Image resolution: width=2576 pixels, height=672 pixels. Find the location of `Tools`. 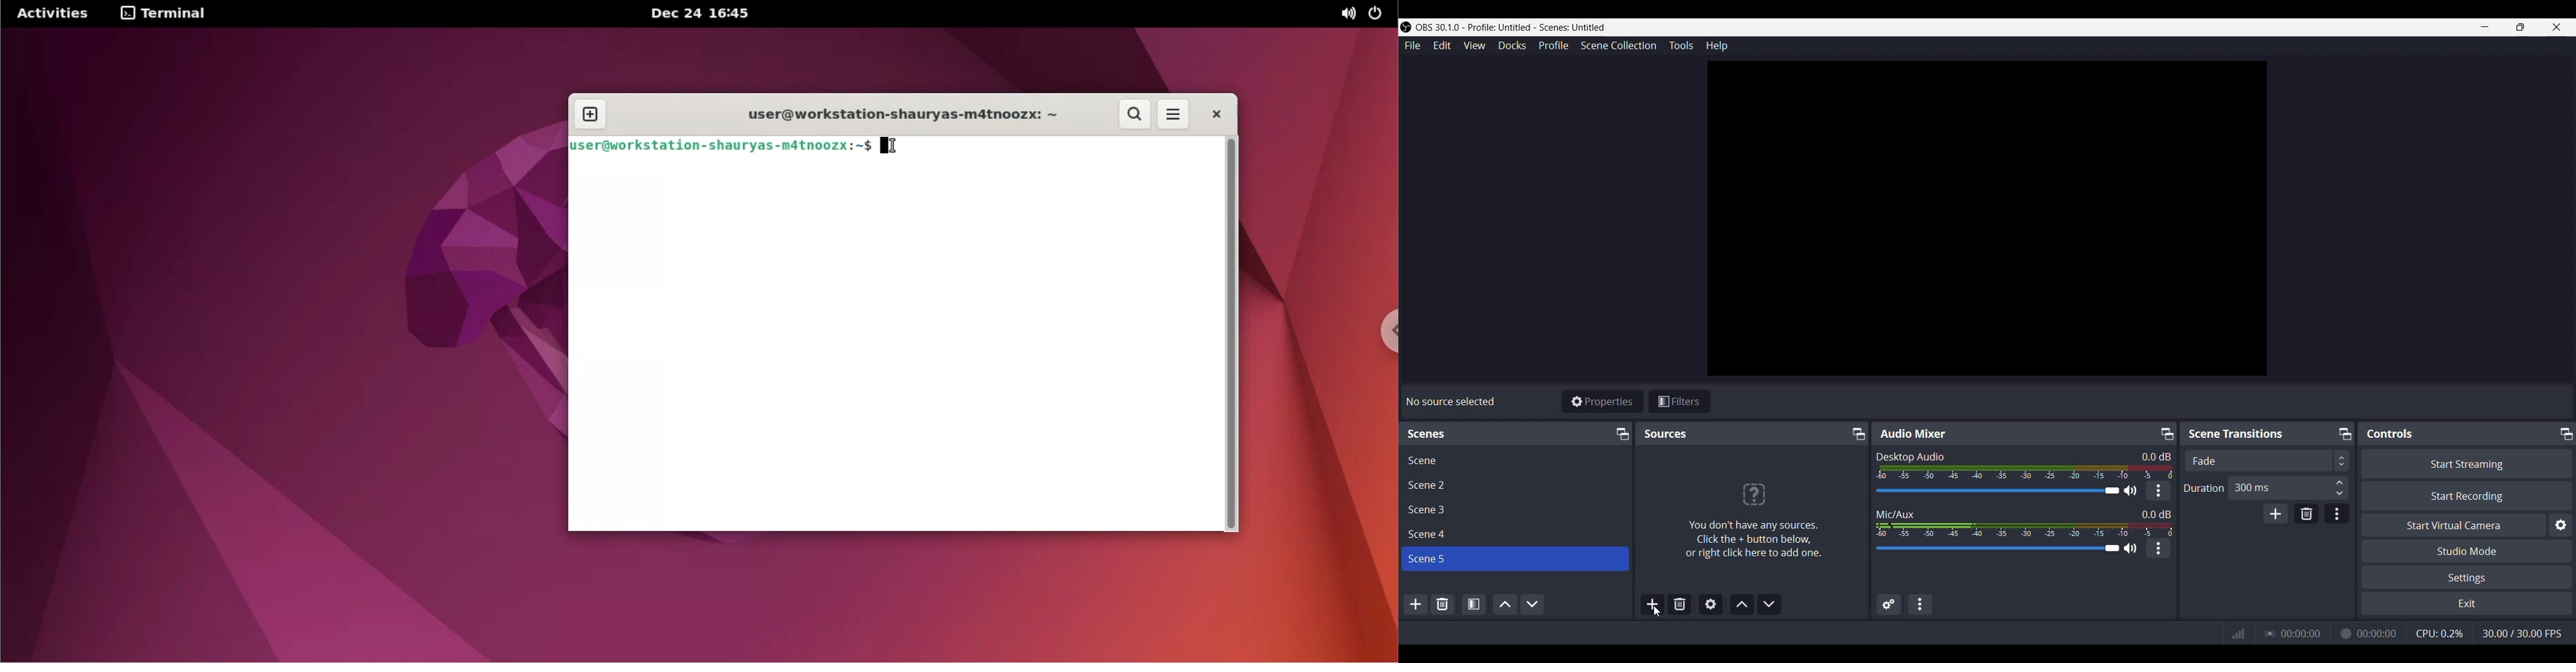

Tools is located at coordinates (1681, 45).